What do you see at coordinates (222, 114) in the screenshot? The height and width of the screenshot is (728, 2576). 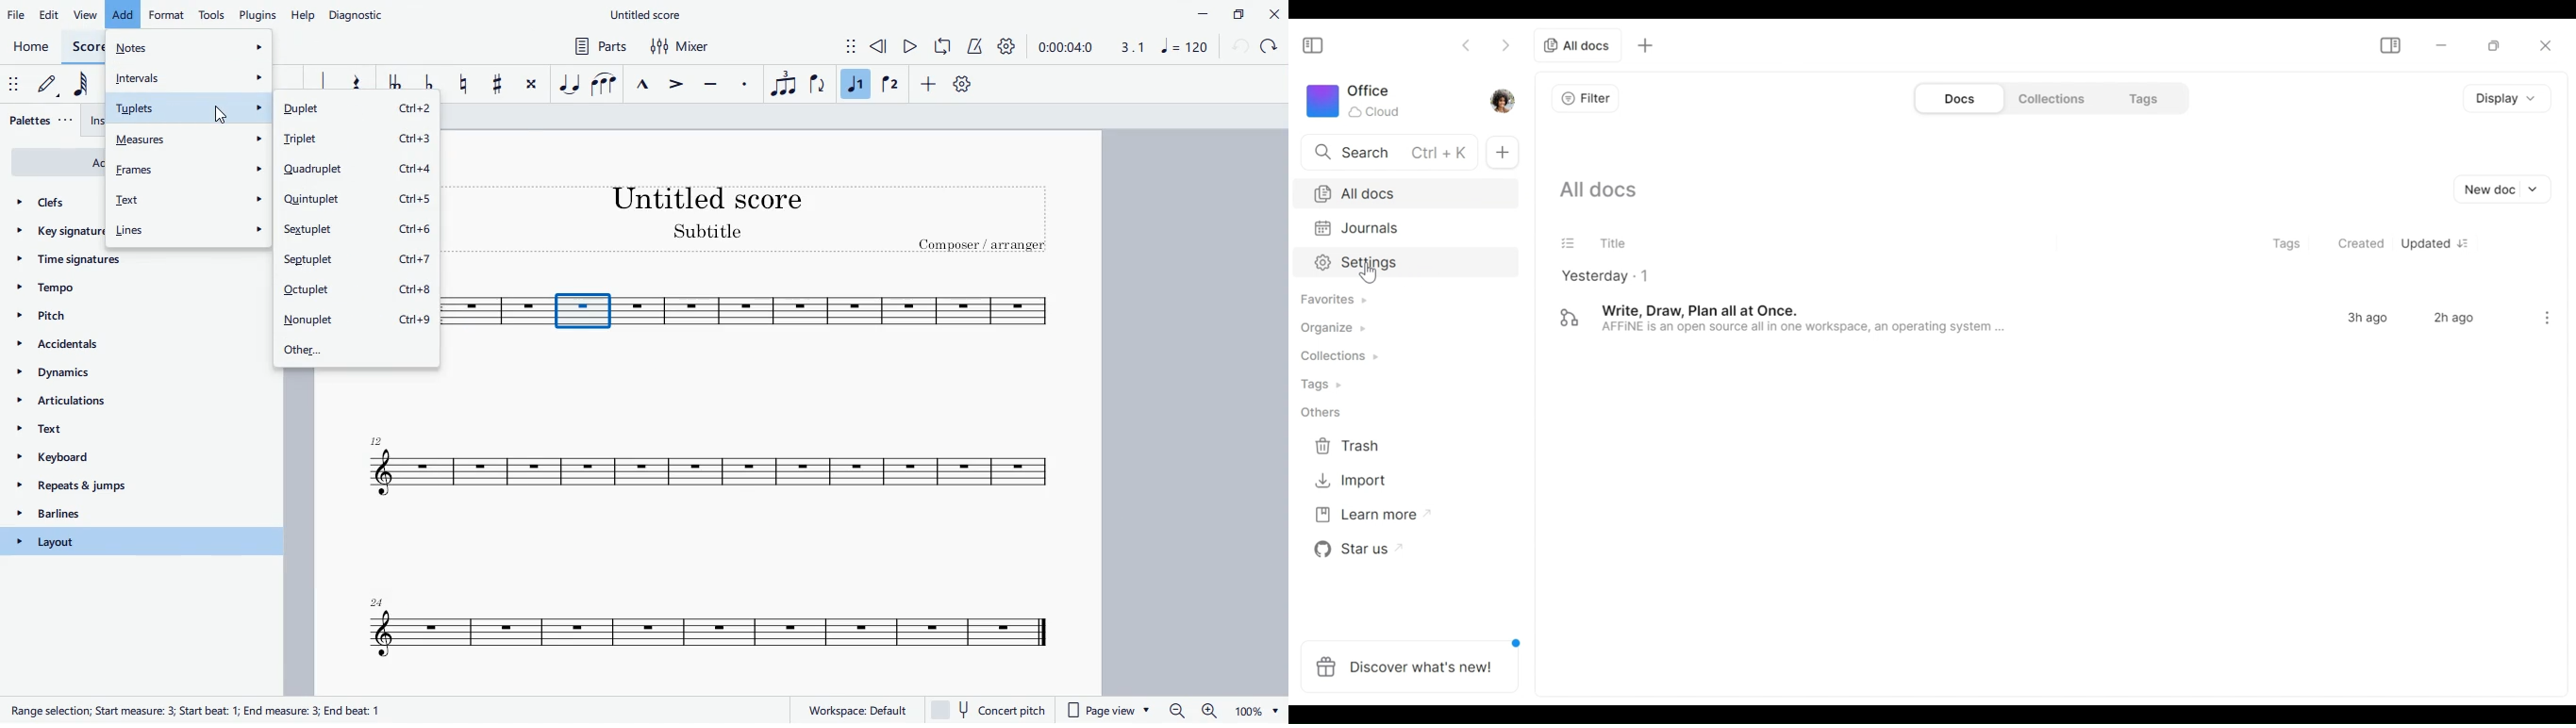 I see `cursor` at bounding box center [222, 114].